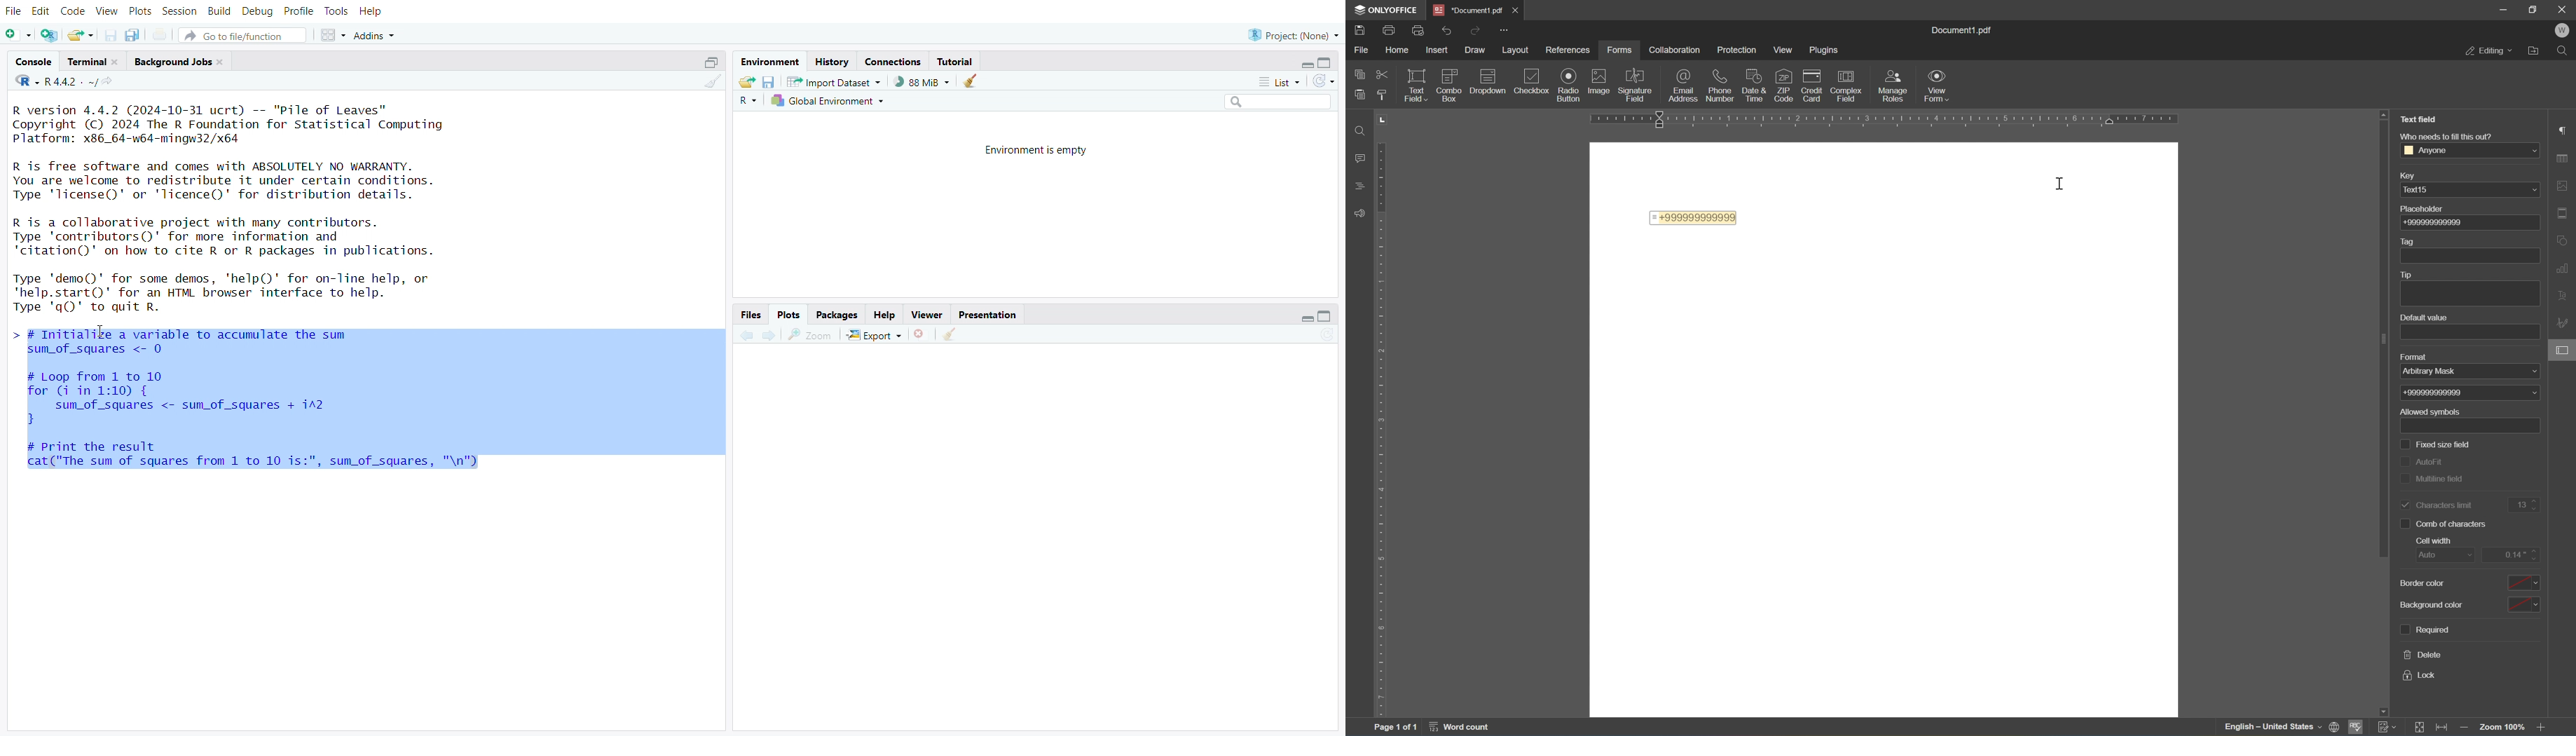 This screenshot has width=2576, height=756. I want to click on global environment, so click(830, 102).